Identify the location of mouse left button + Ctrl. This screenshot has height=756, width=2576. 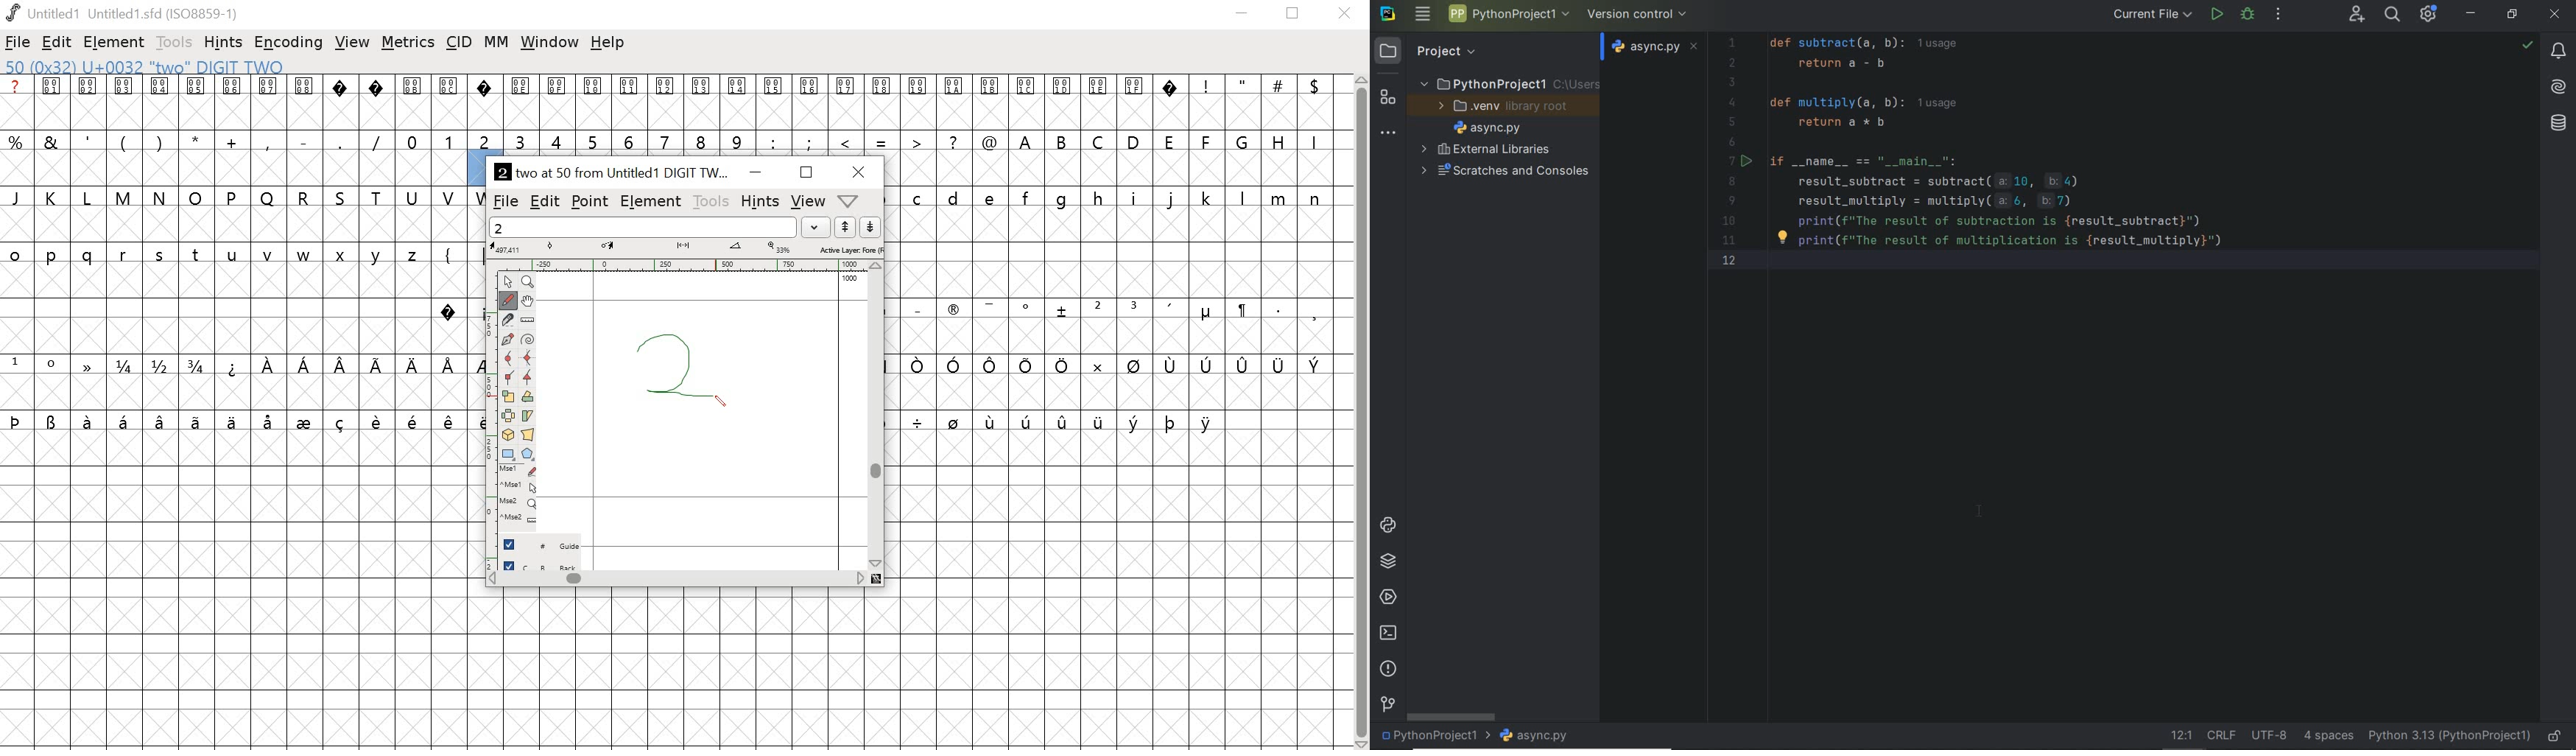
(521, 488).